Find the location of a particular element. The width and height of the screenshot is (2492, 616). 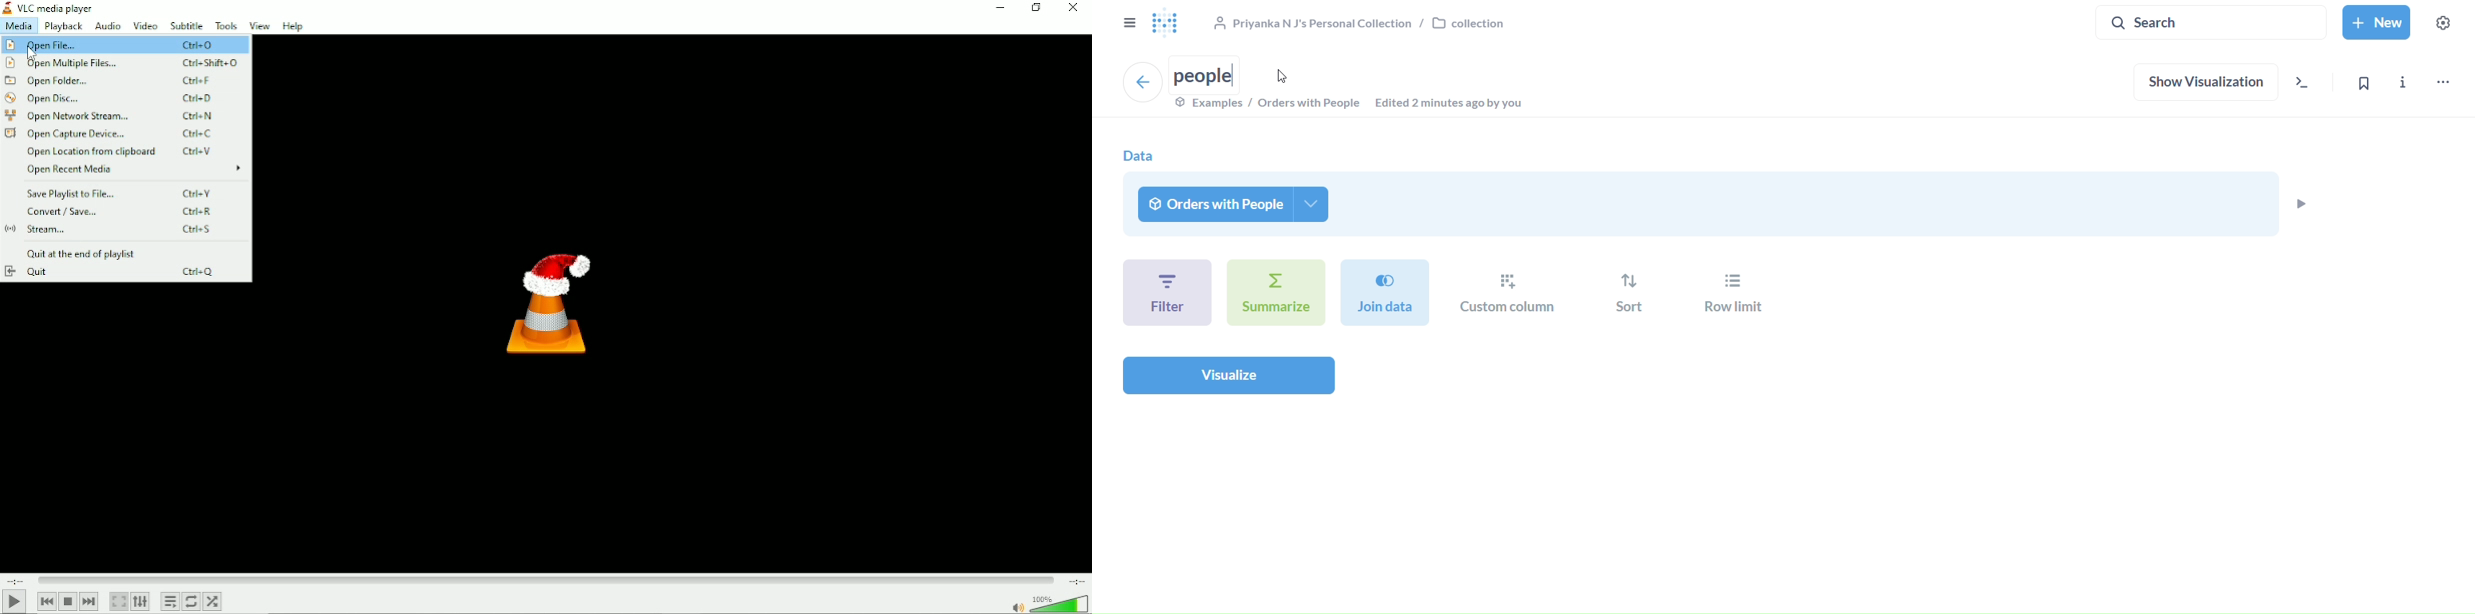

Logo is located at coordinates (553, 300).